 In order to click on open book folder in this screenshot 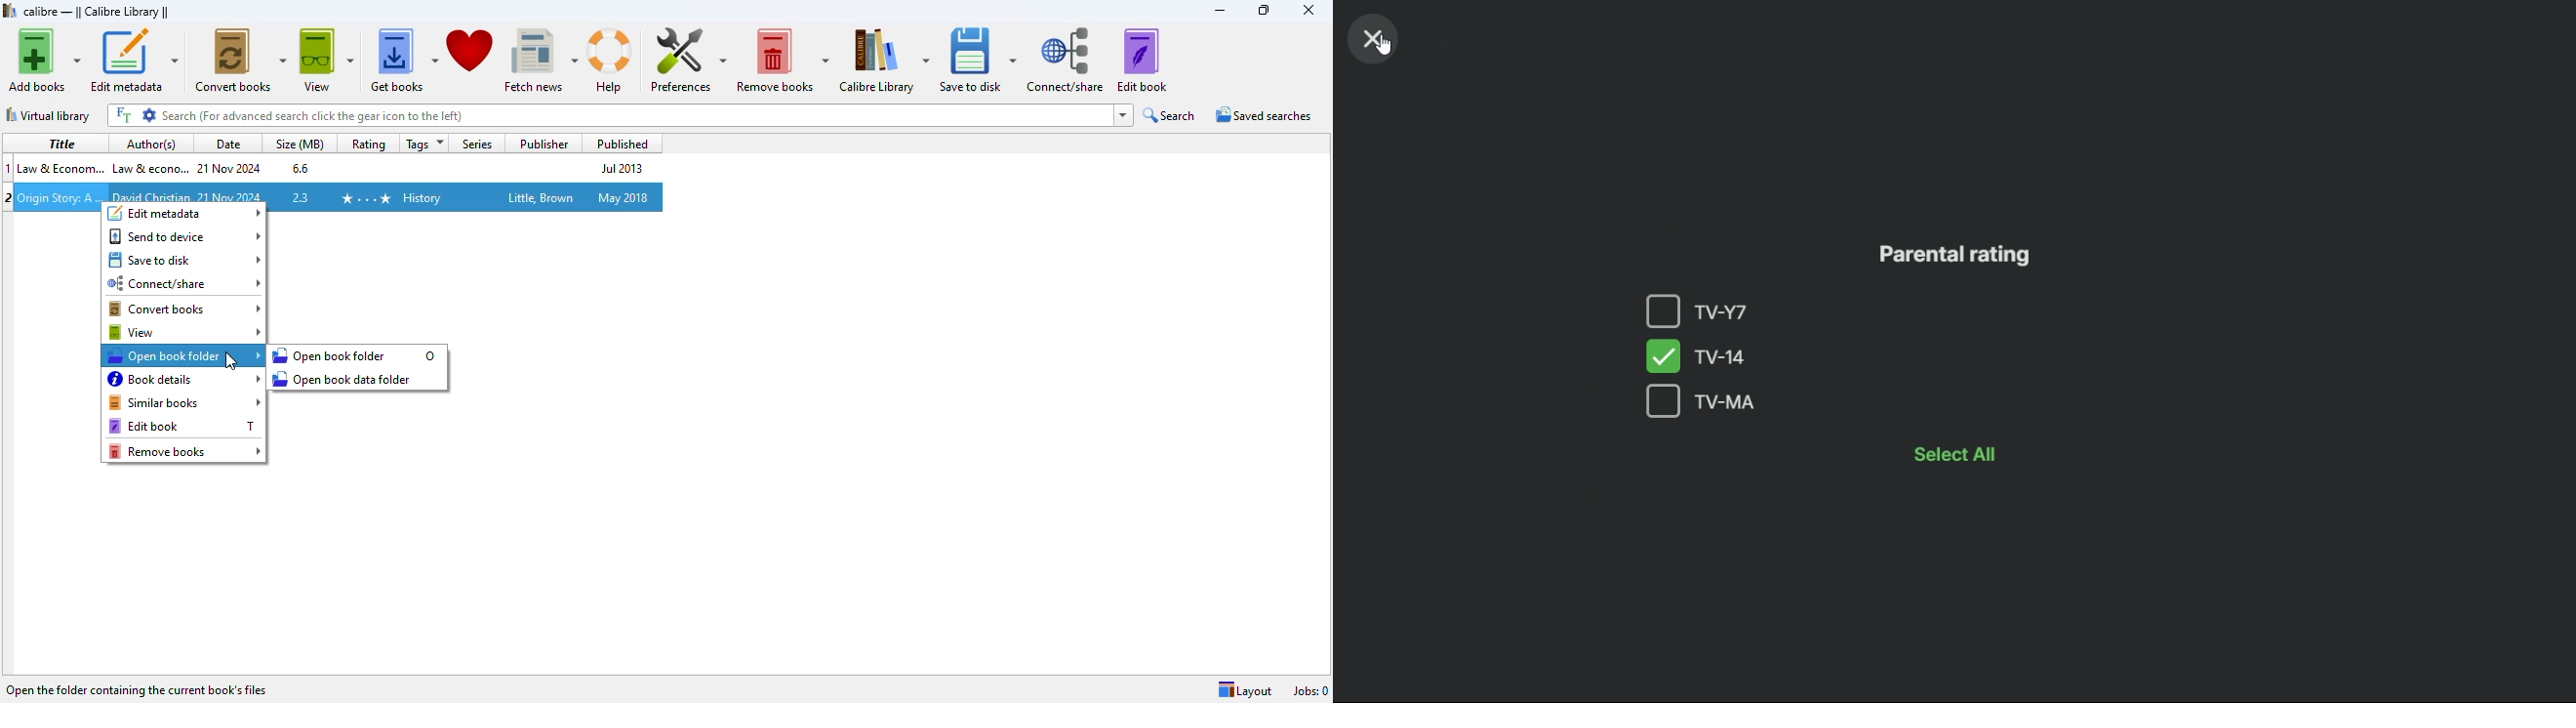, I will do `click(184, 355)`.